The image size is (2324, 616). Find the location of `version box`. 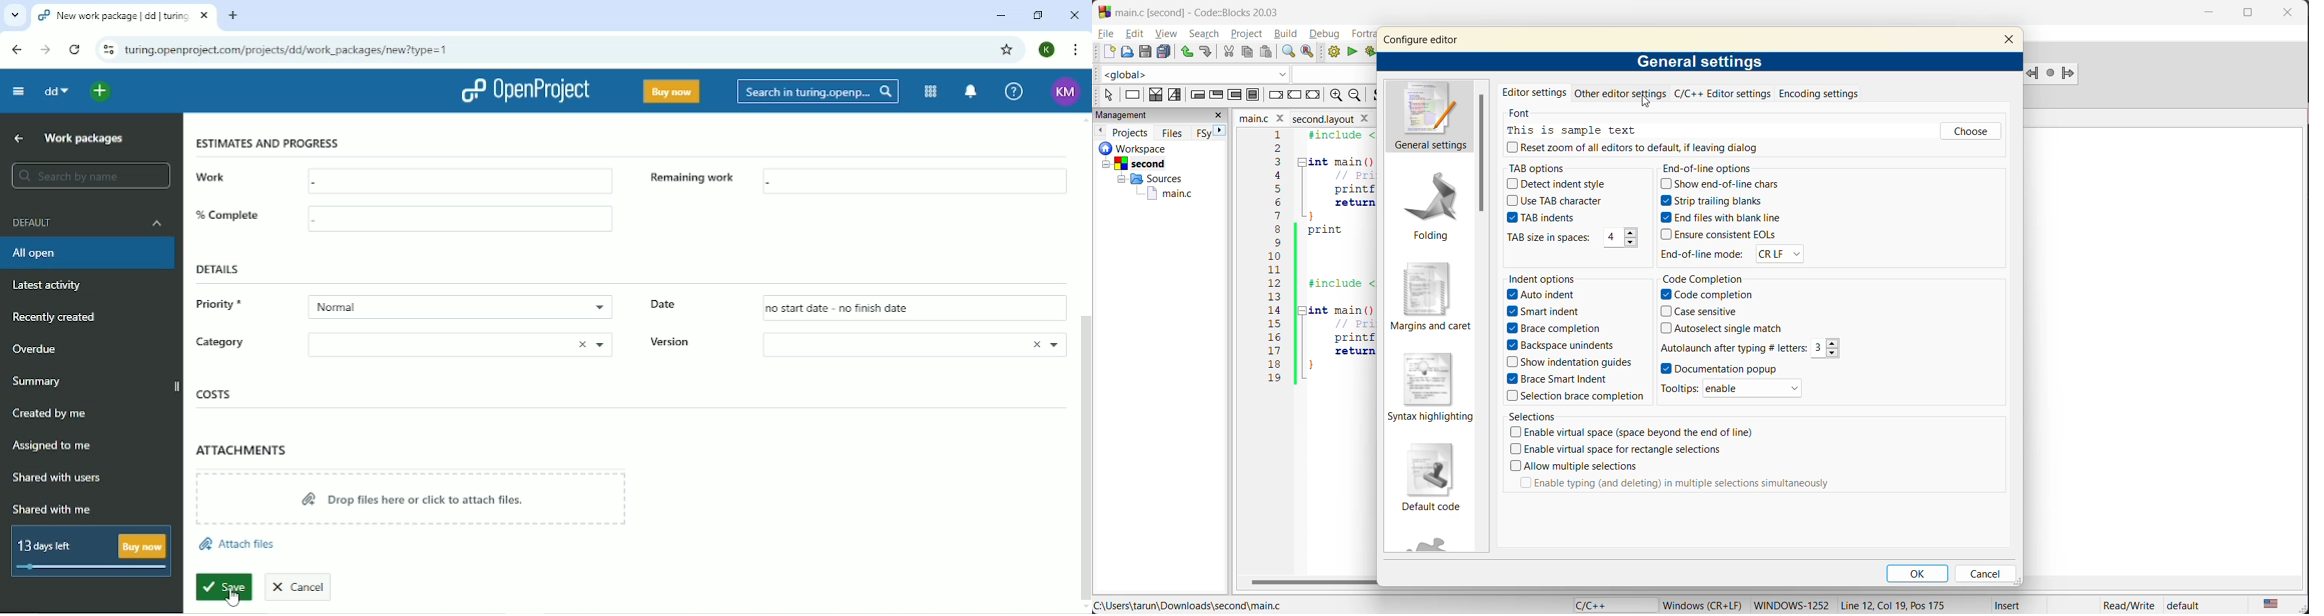

version box is located at coordinates (906, 346).